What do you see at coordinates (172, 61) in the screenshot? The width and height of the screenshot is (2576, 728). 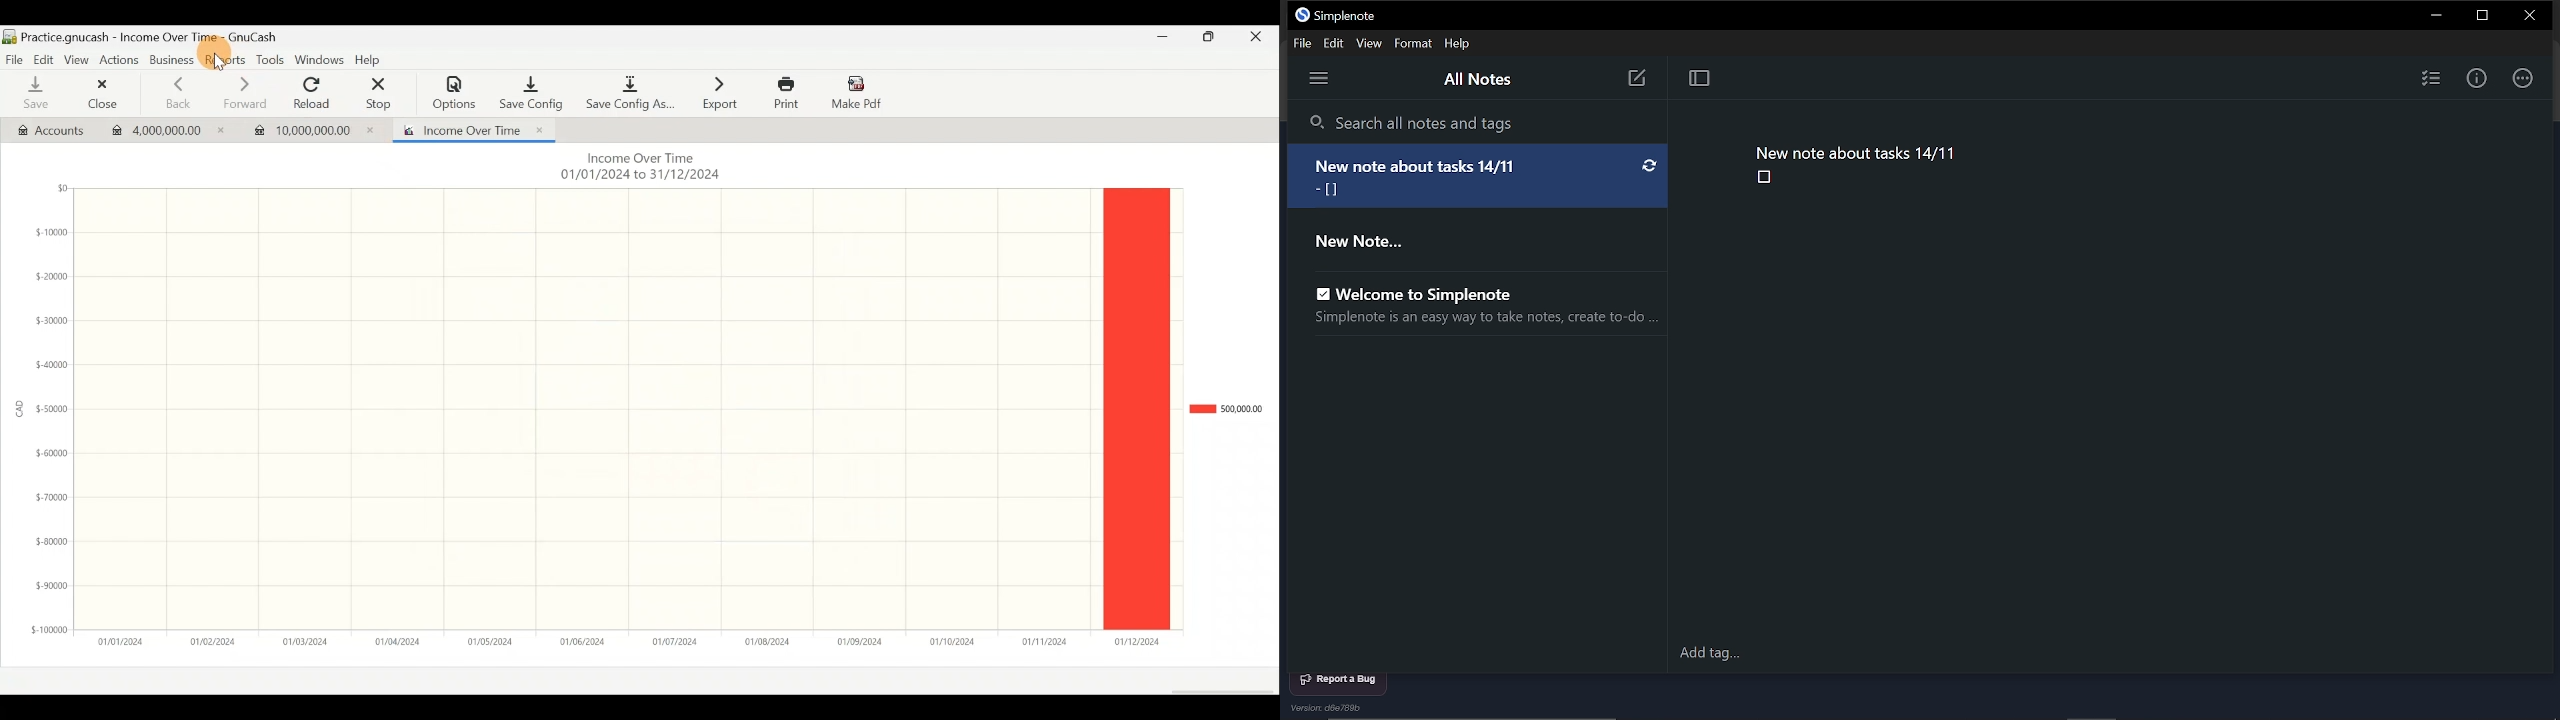 I see `Business` at bounding box center [172, 61].